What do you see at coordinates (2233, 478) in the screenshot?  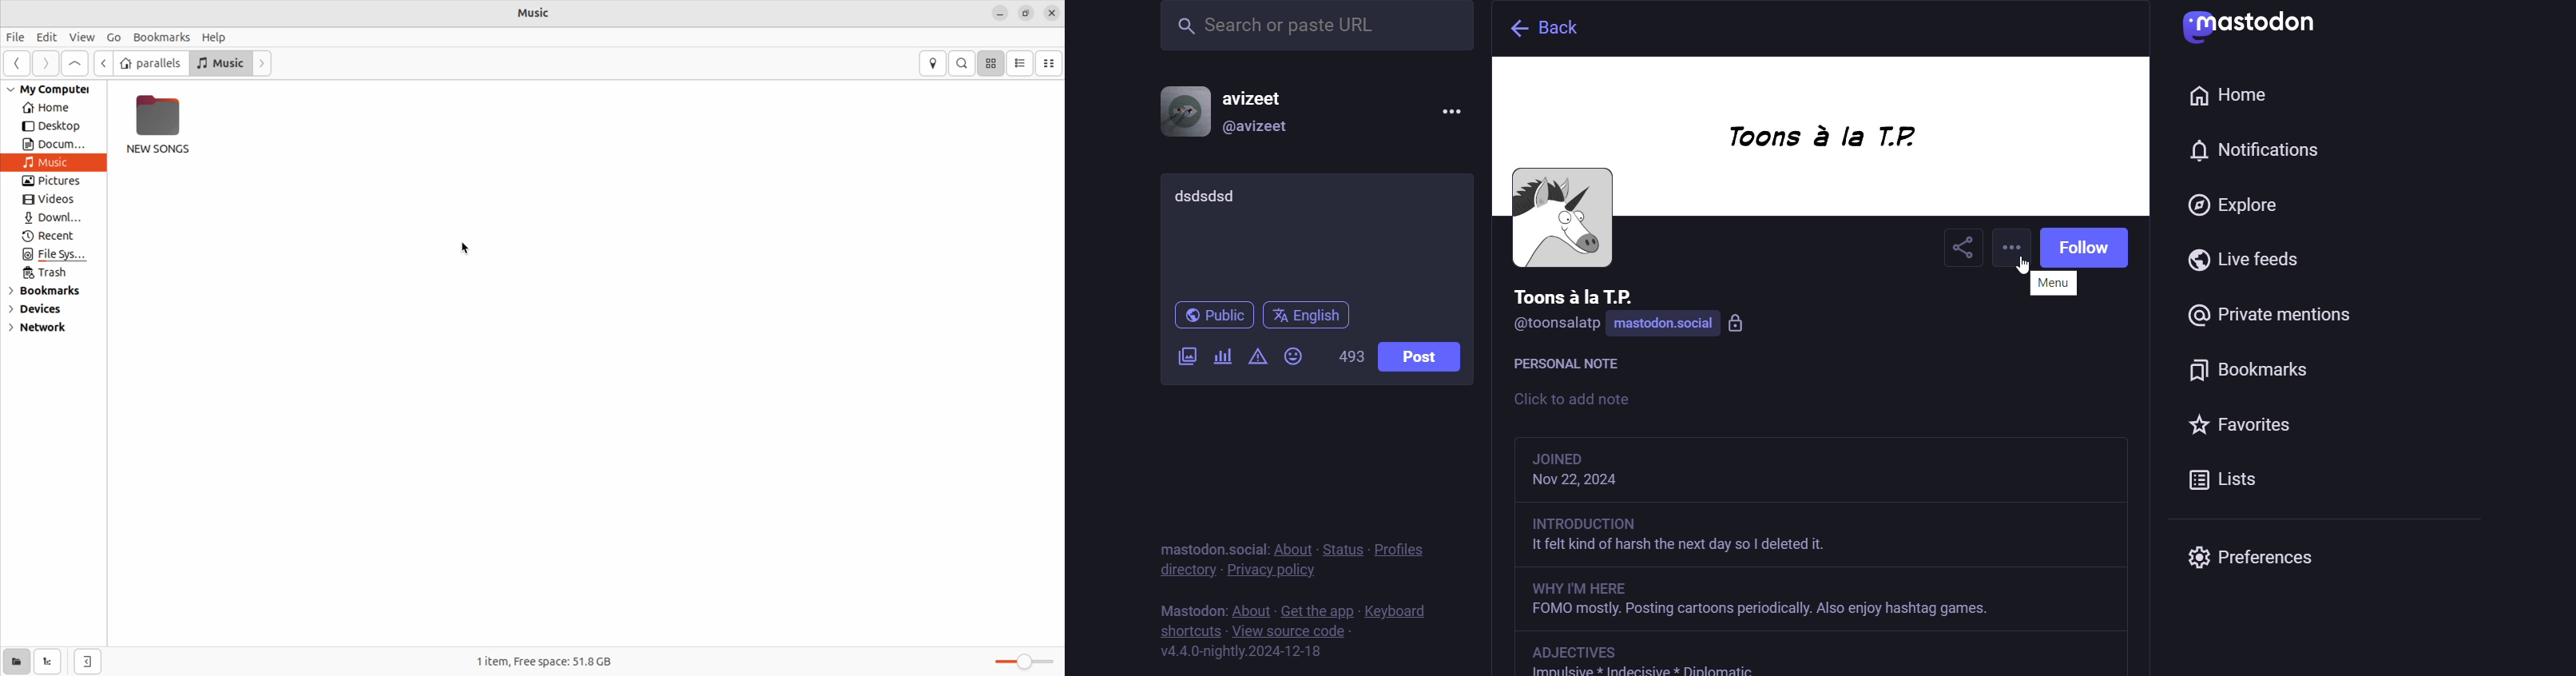 I see `lists` at bounding box center [2233, 478].